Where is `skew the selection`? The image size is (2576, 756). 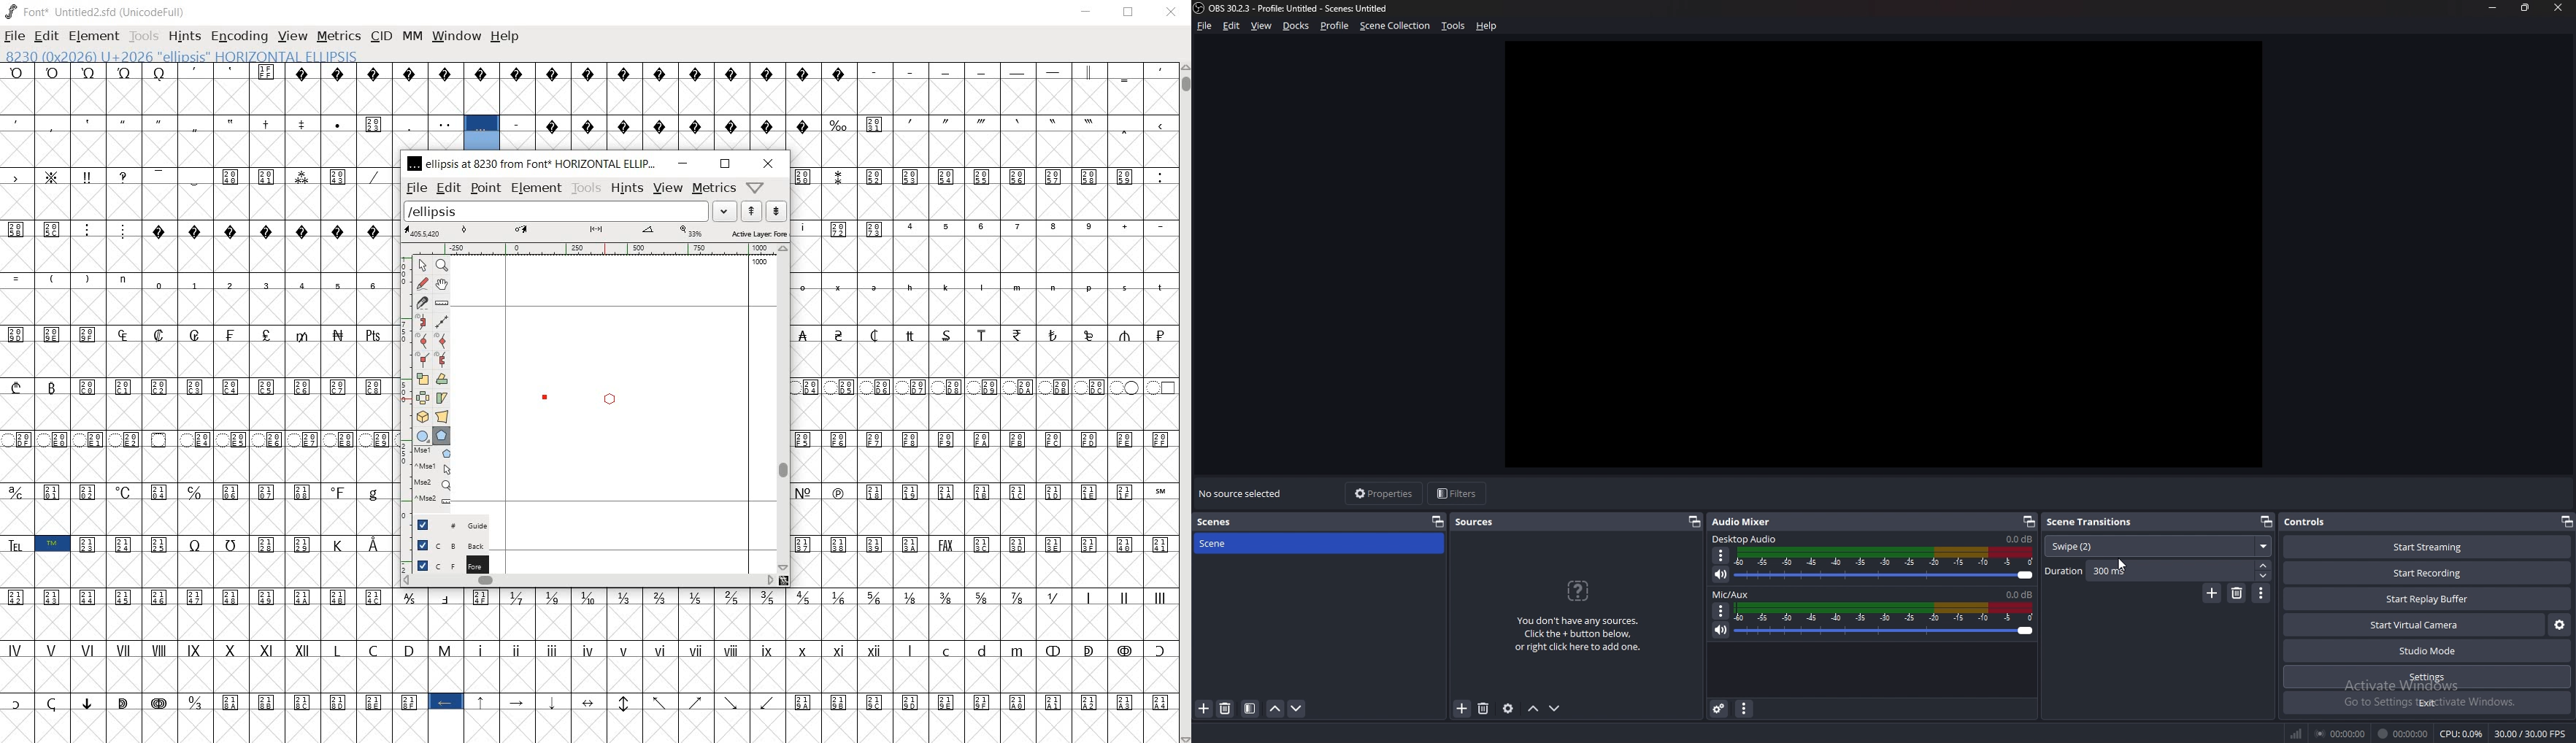
skew the selection is located at coordinates (443, 398).